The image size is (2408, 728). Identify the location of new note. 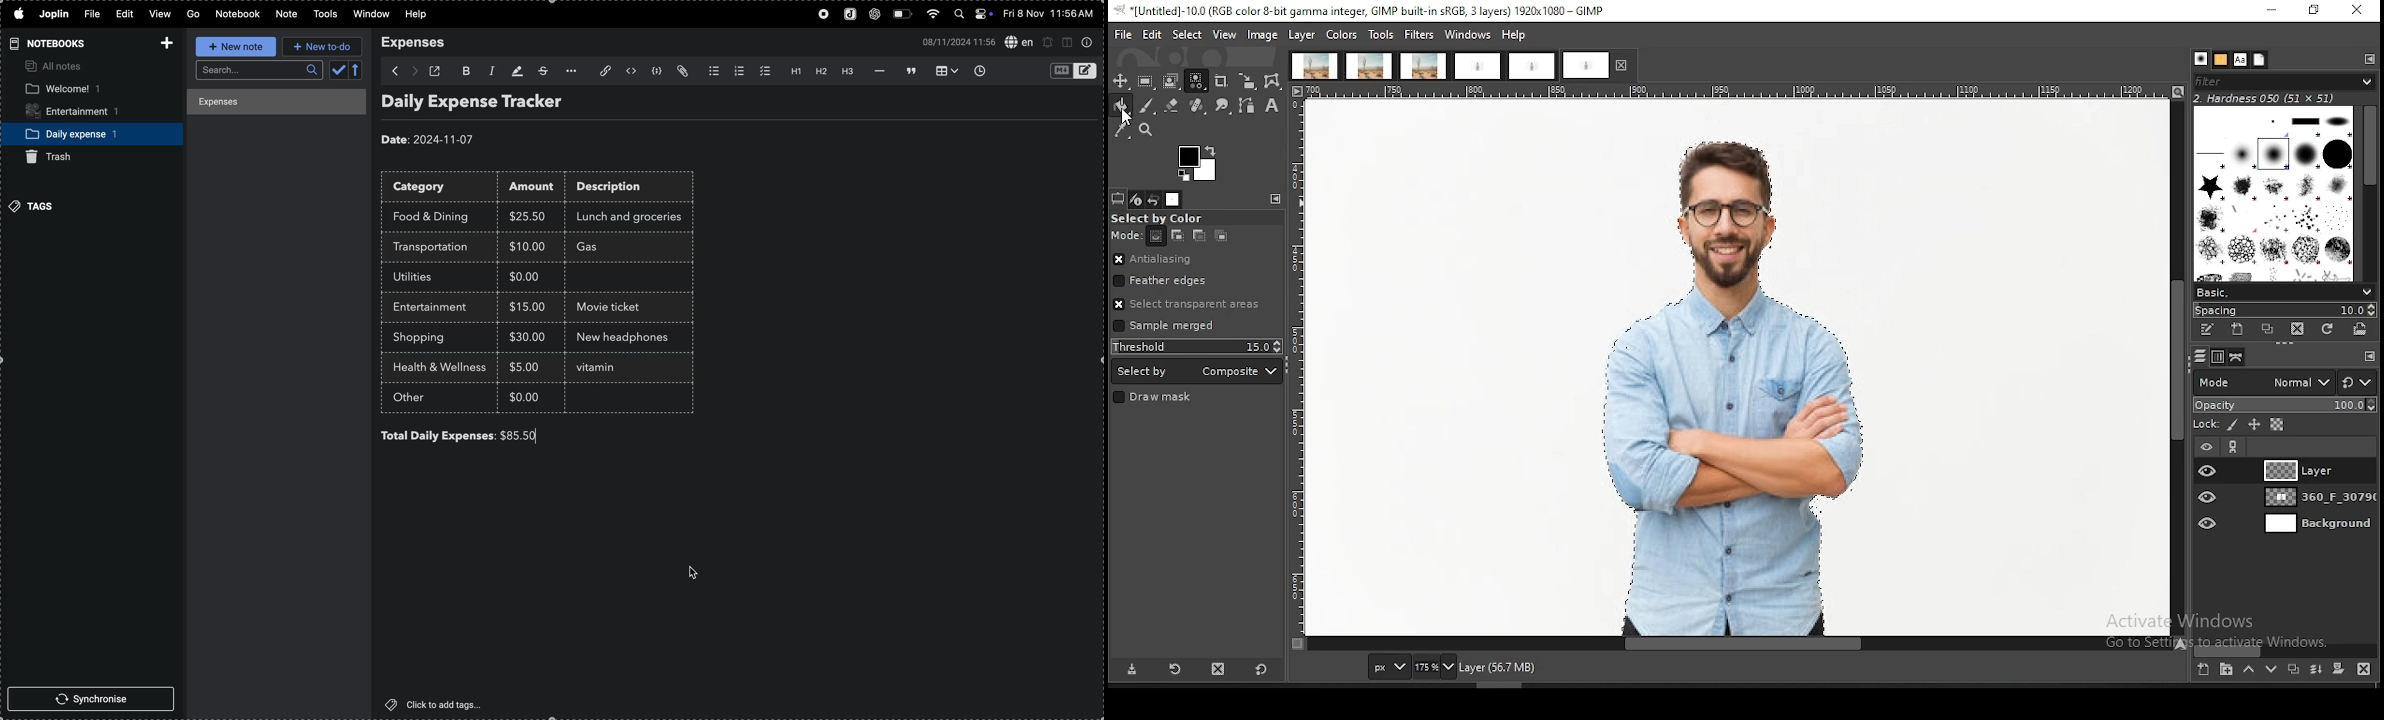
(233, 47).